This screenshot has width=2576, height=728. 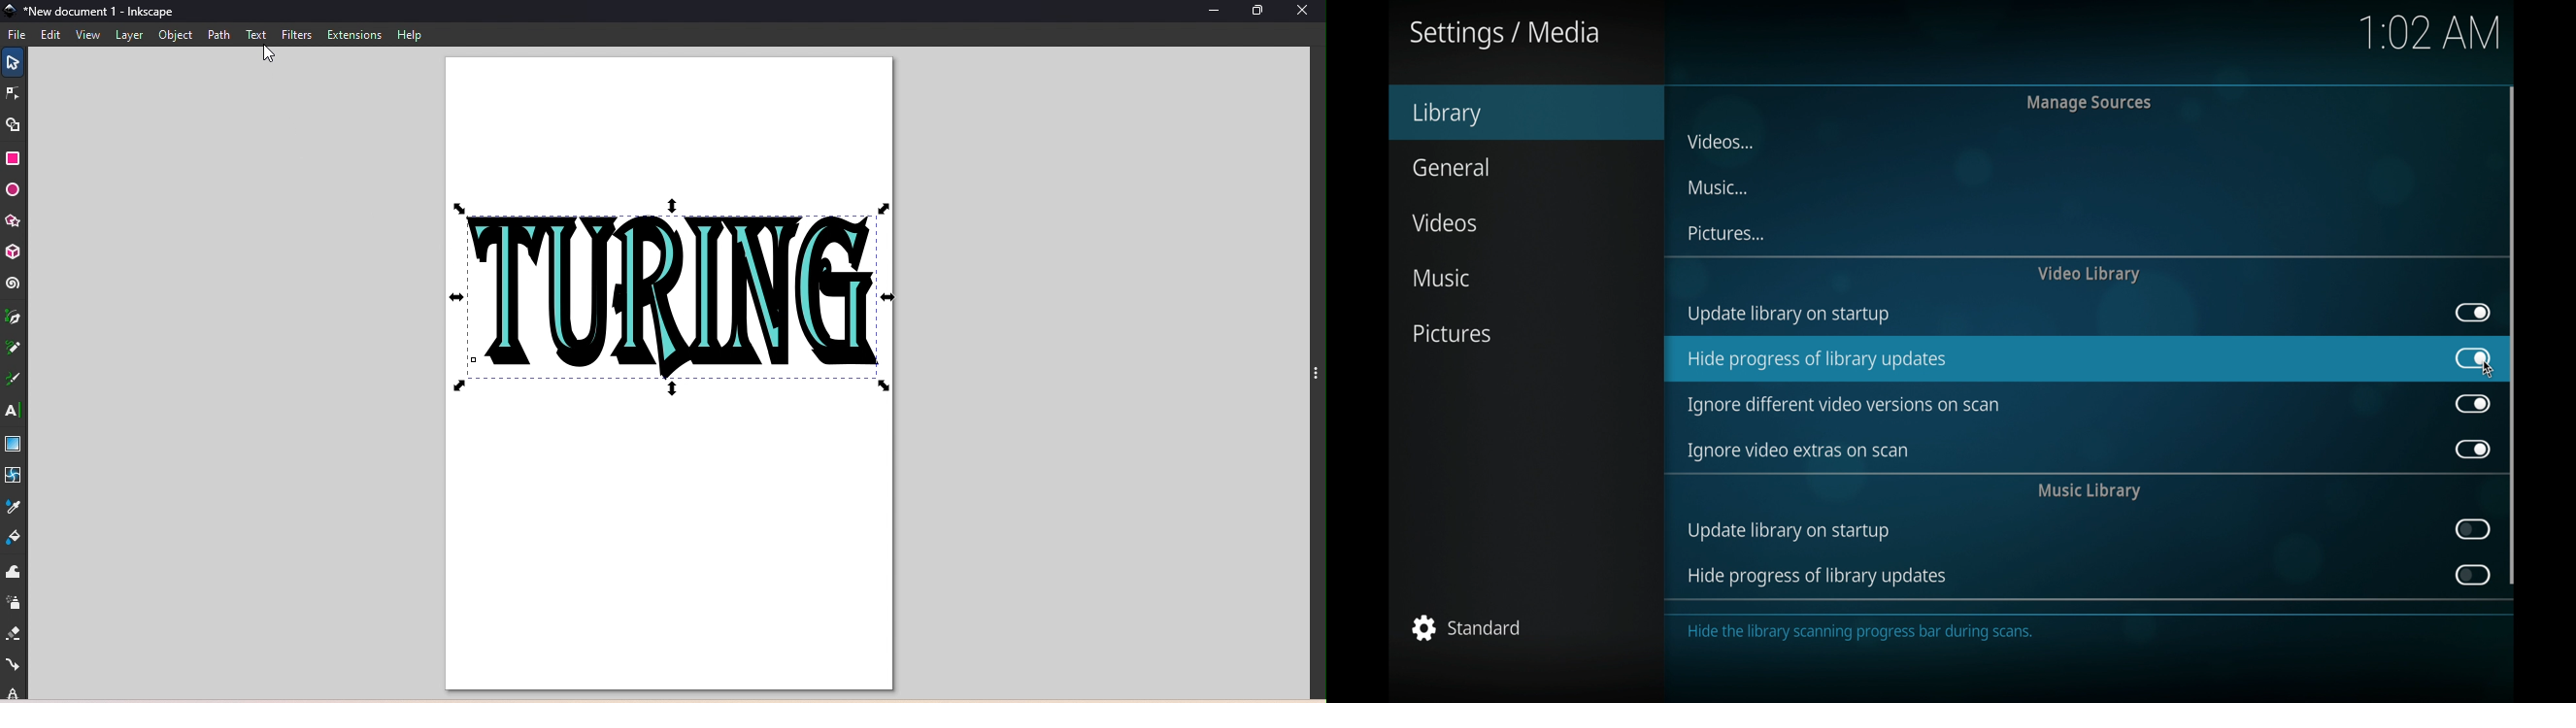 What do you see at coordinates (1721, 141) in the screenshot?
I see `videos` at bounding box center [1721, 141].